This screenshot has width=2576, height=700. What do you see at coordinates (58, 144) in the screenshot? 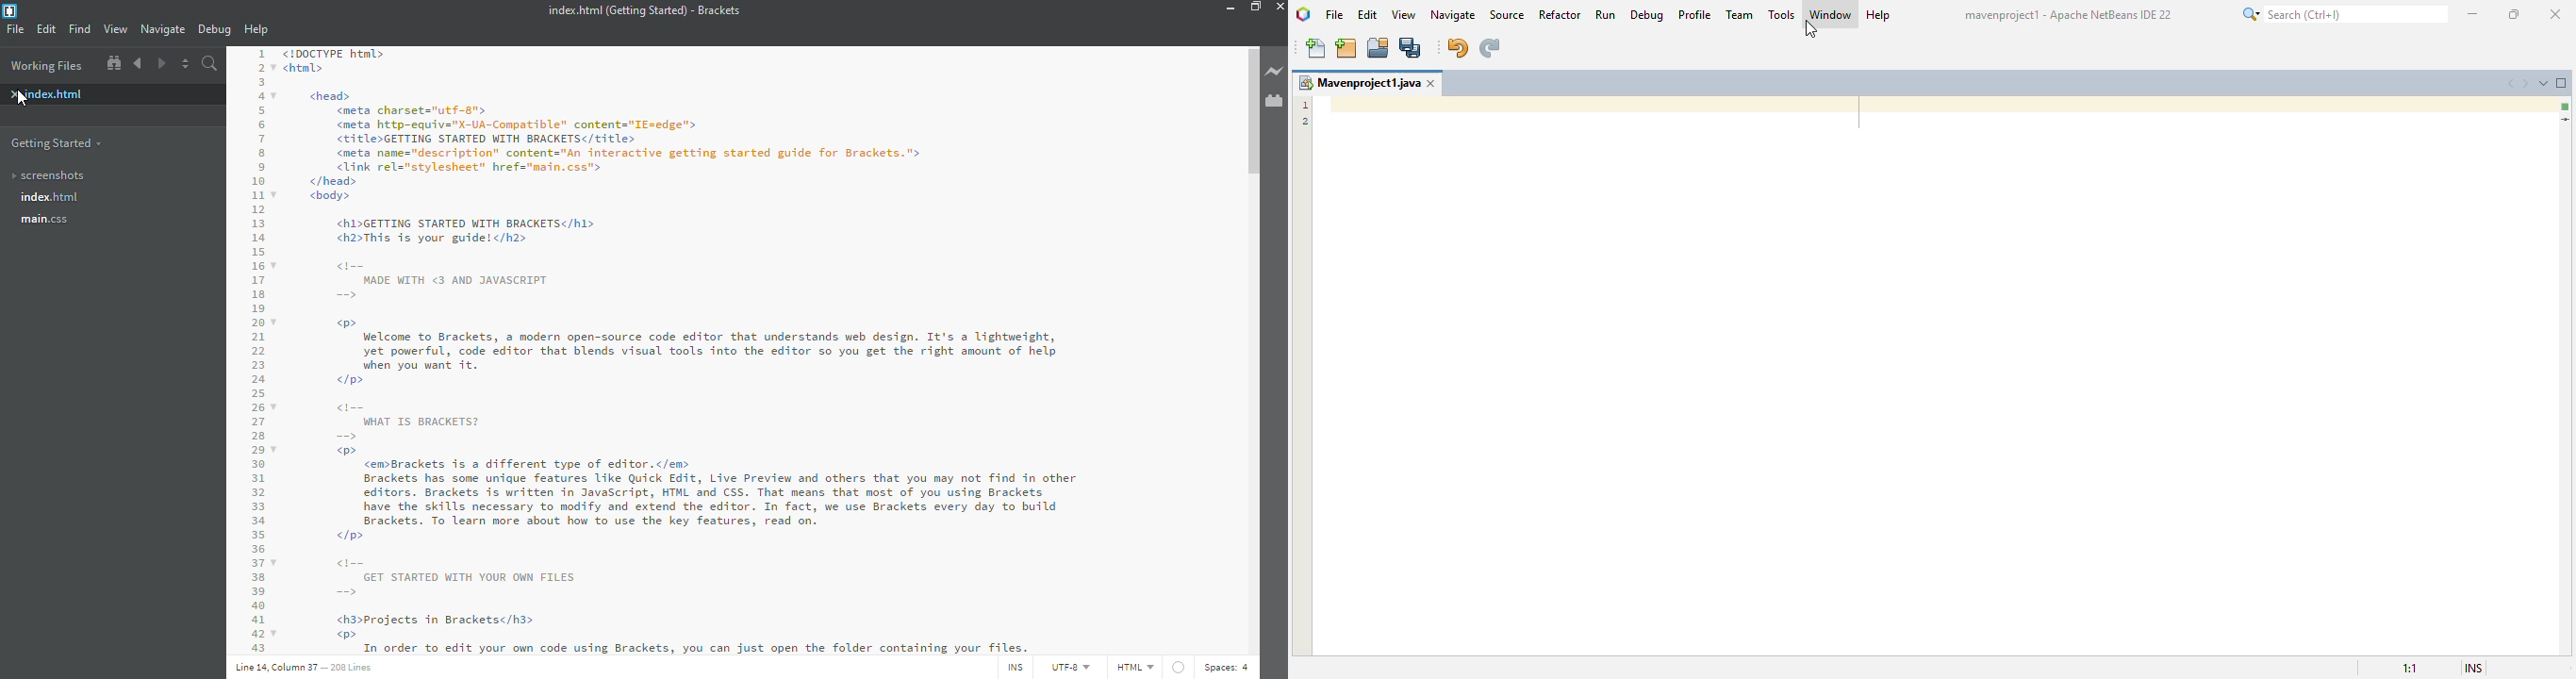
I see `getting started` at bounding box center [58, 144].